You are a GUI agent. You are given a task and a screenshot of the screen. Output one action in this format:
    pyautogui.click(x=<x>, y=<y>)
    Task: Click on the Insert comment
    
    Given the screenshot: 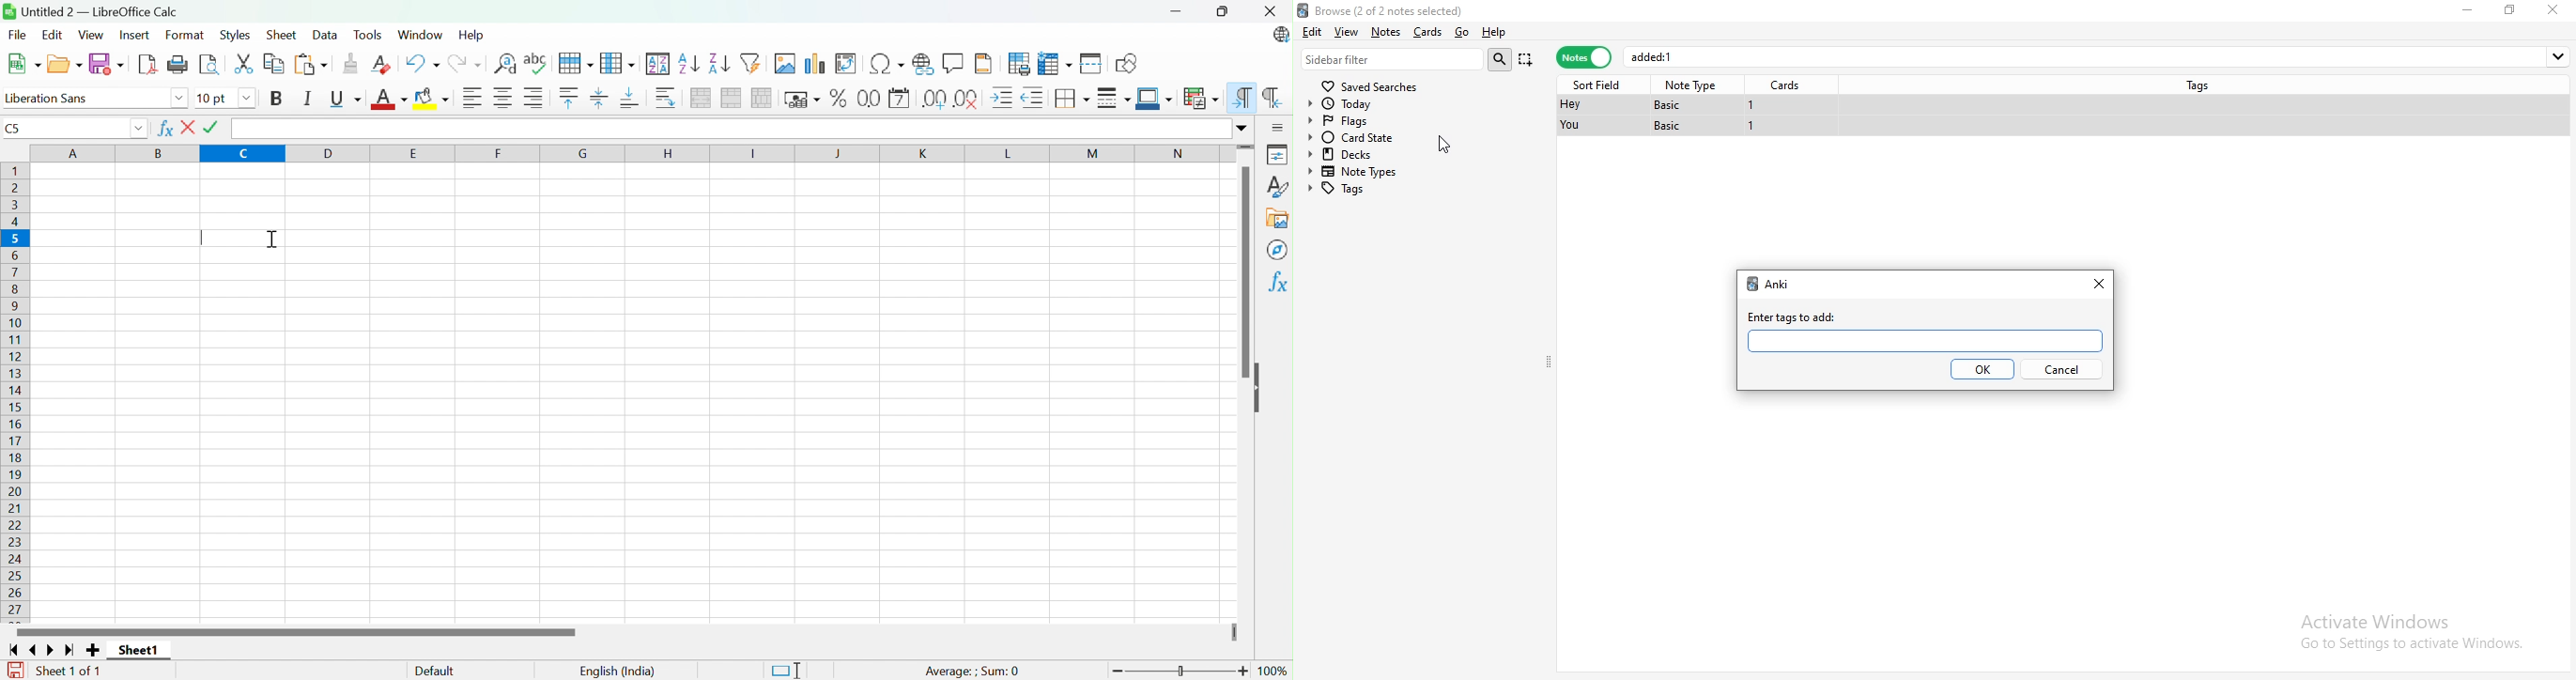 What is the action you would take?
    pyautogui.click(x=955, y=63)
    